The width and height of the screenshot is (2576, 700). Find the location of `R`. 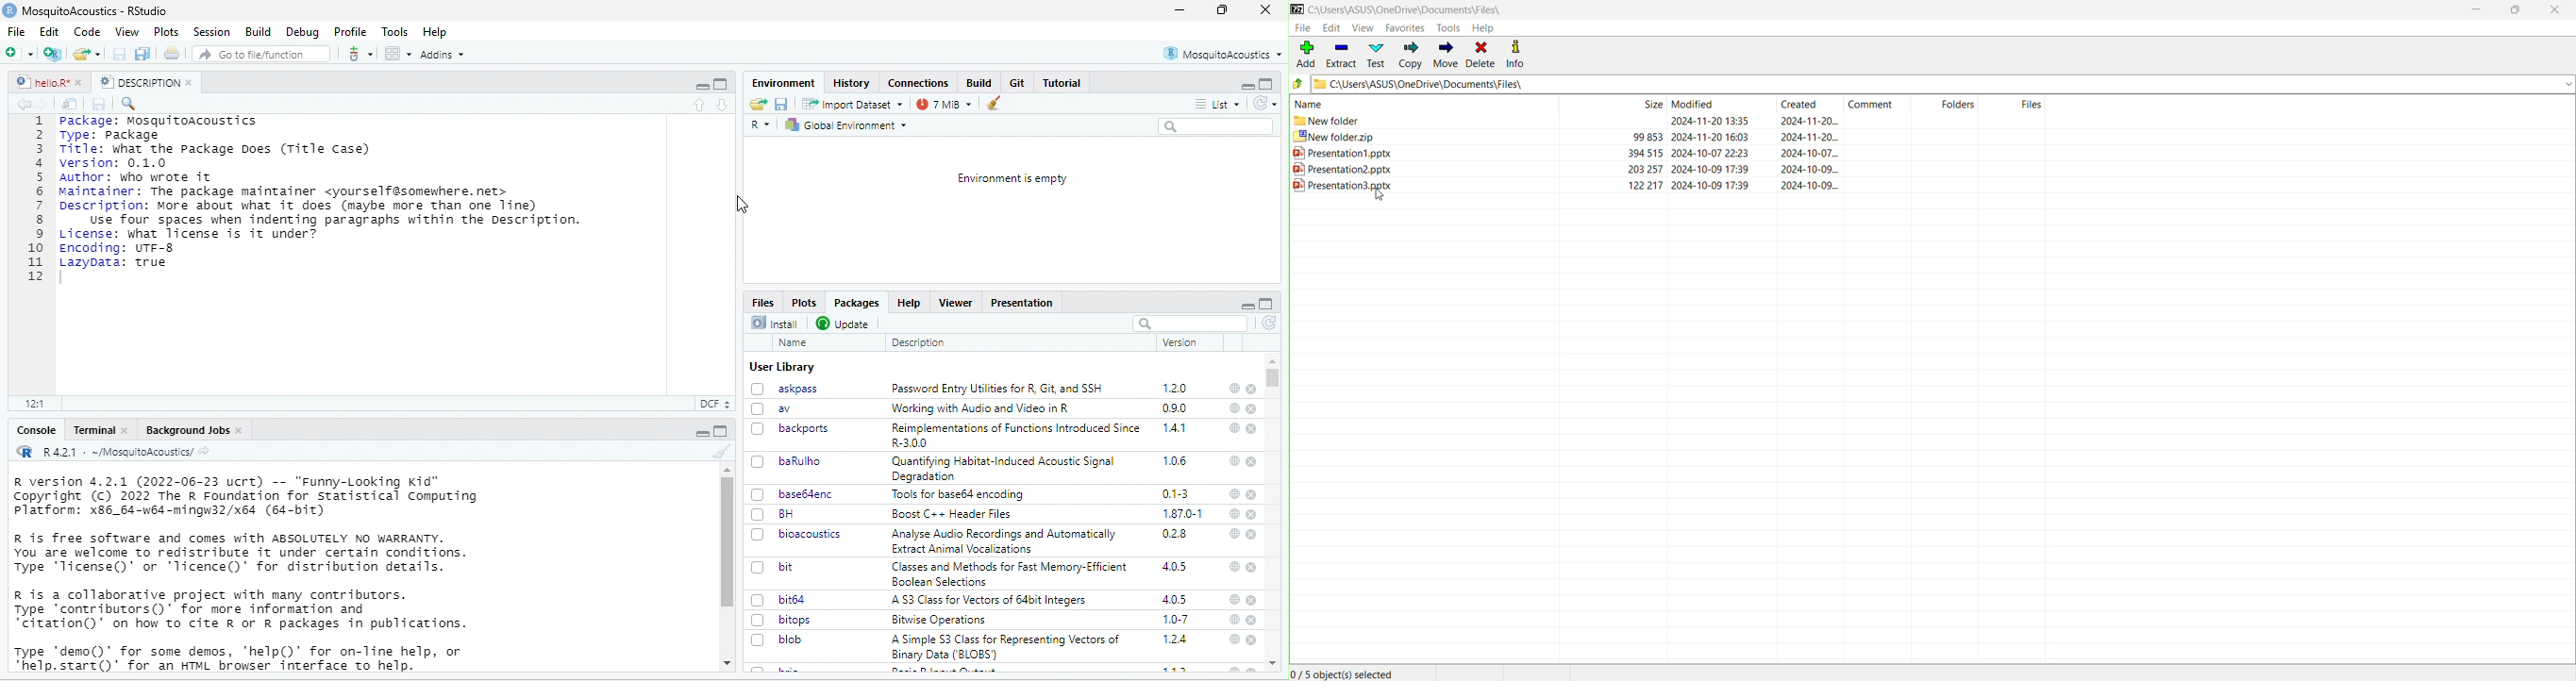

R is located at coordinates (761, 126).